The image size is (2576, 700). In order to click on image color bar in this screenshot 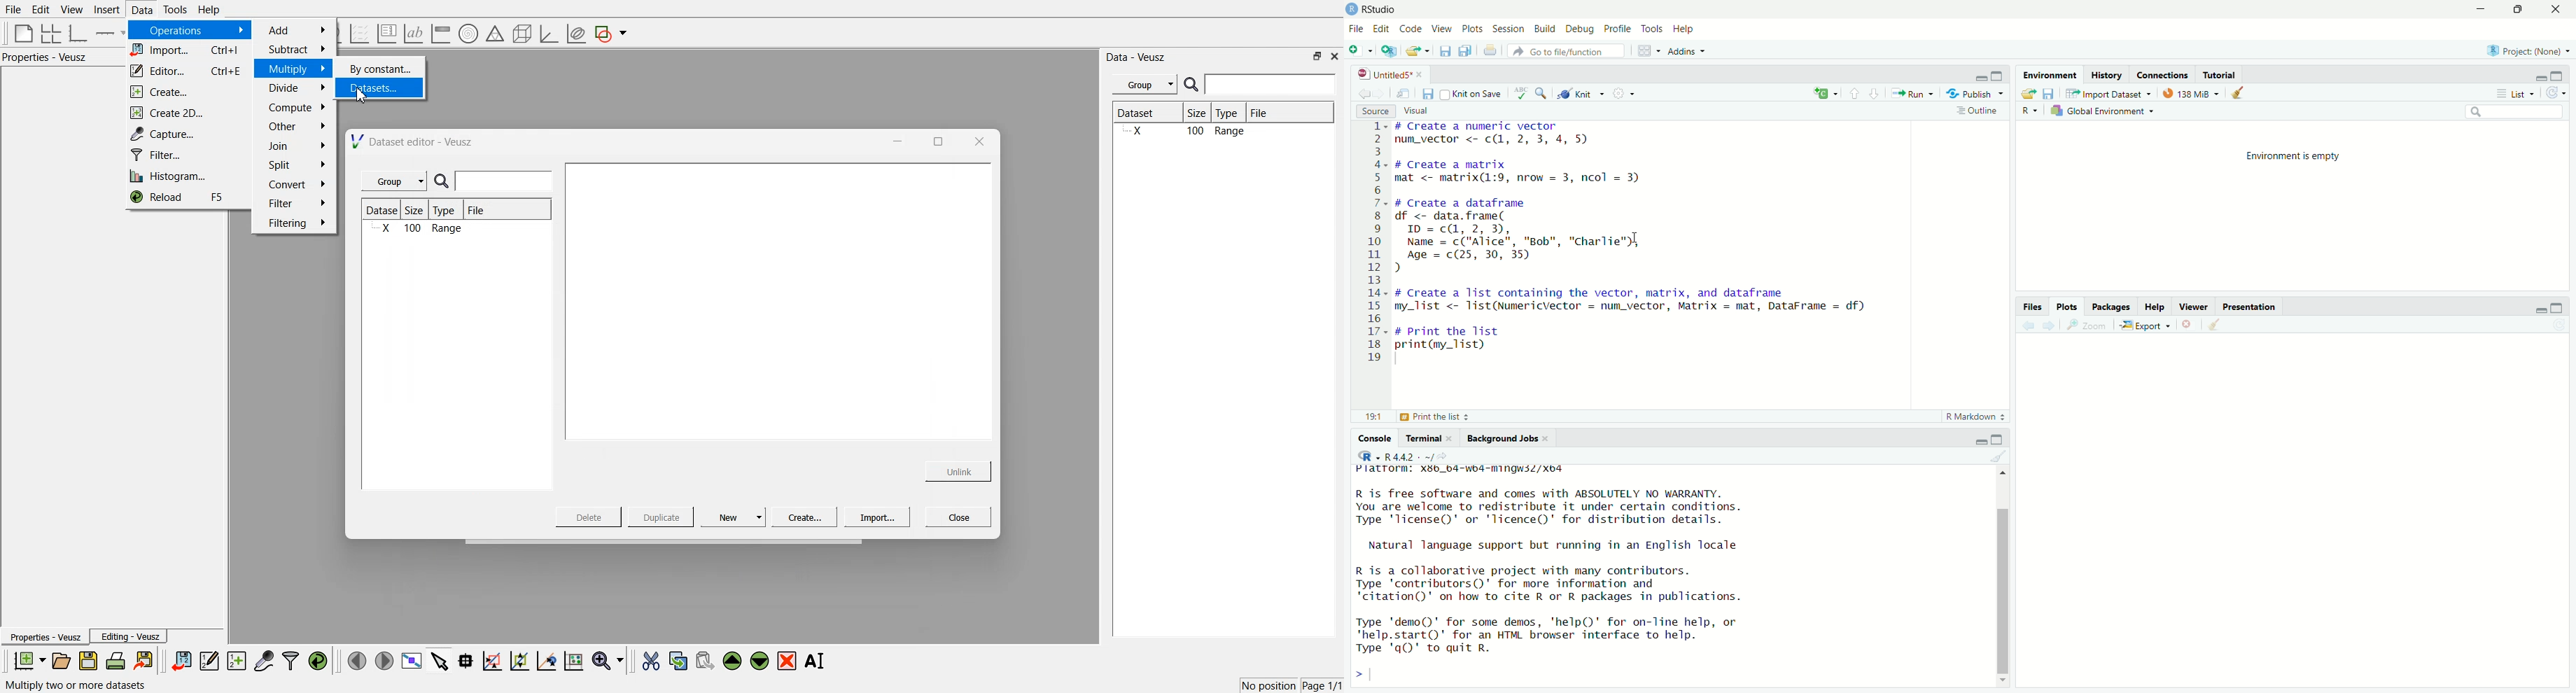, I will do `click(440, 34)`.